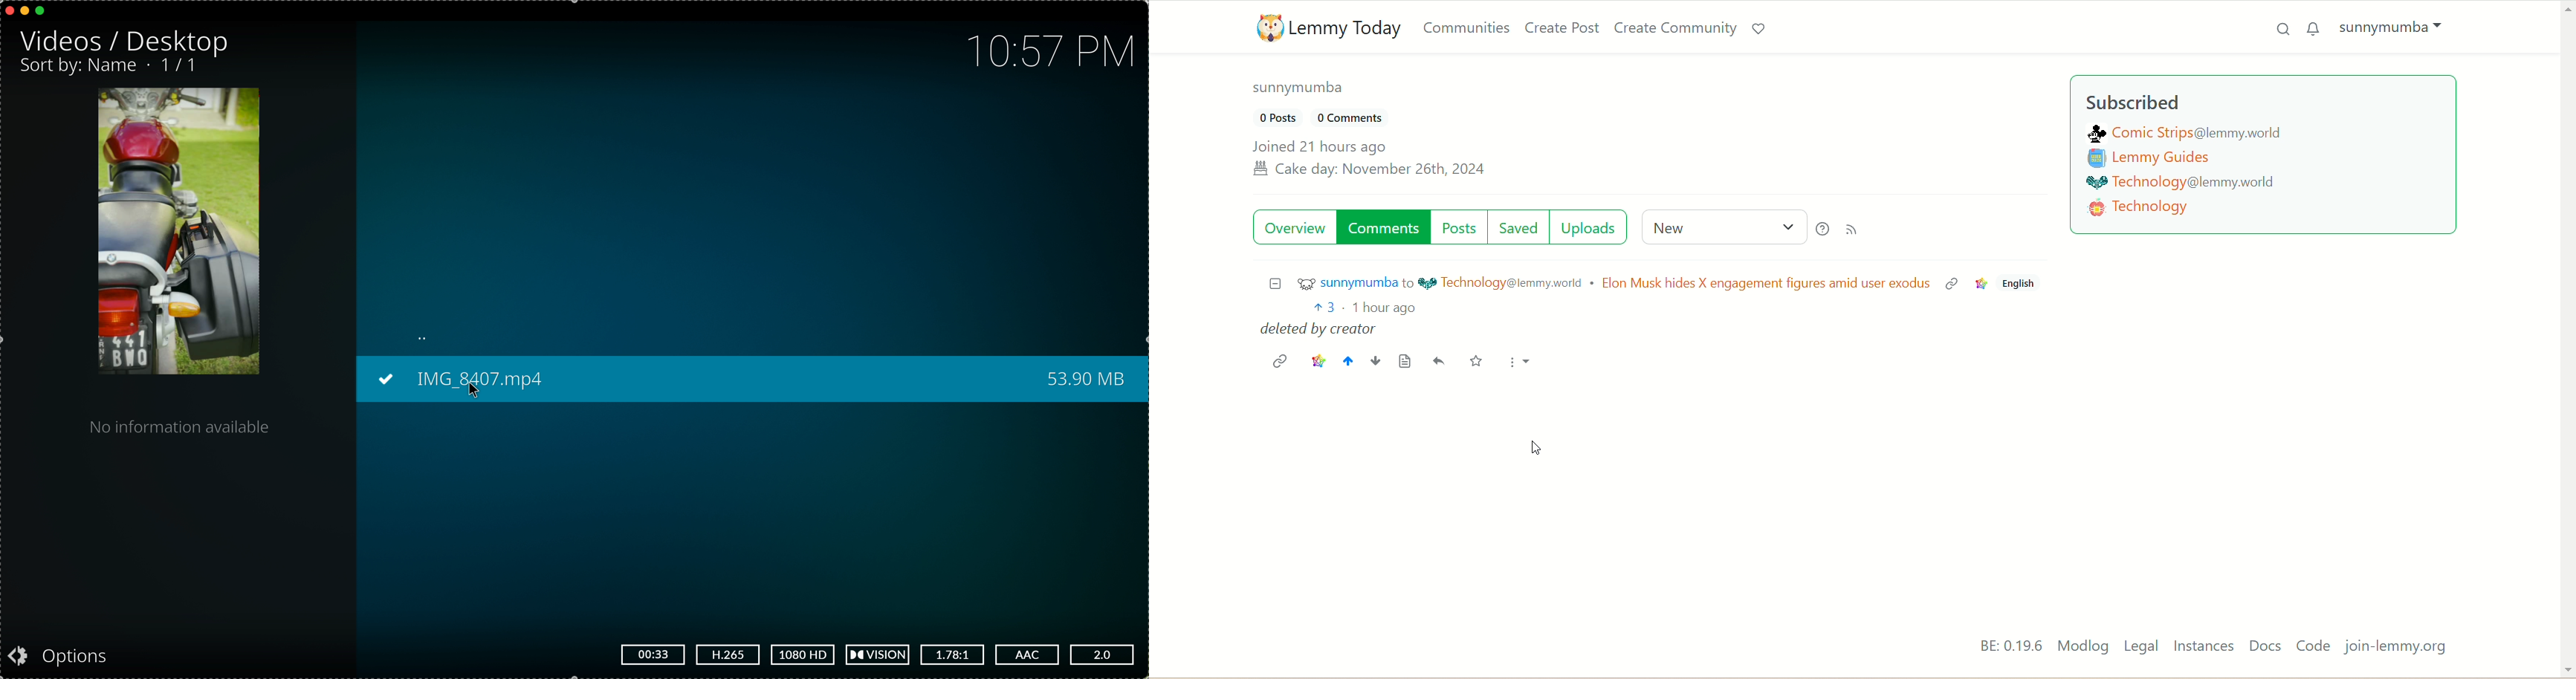 Image resolution: width=2576 pixels, height=700 pixels. What do you see at coordinates (183, 430) in the screenshot?
I see `no information available` at bounding box center [183, 430].